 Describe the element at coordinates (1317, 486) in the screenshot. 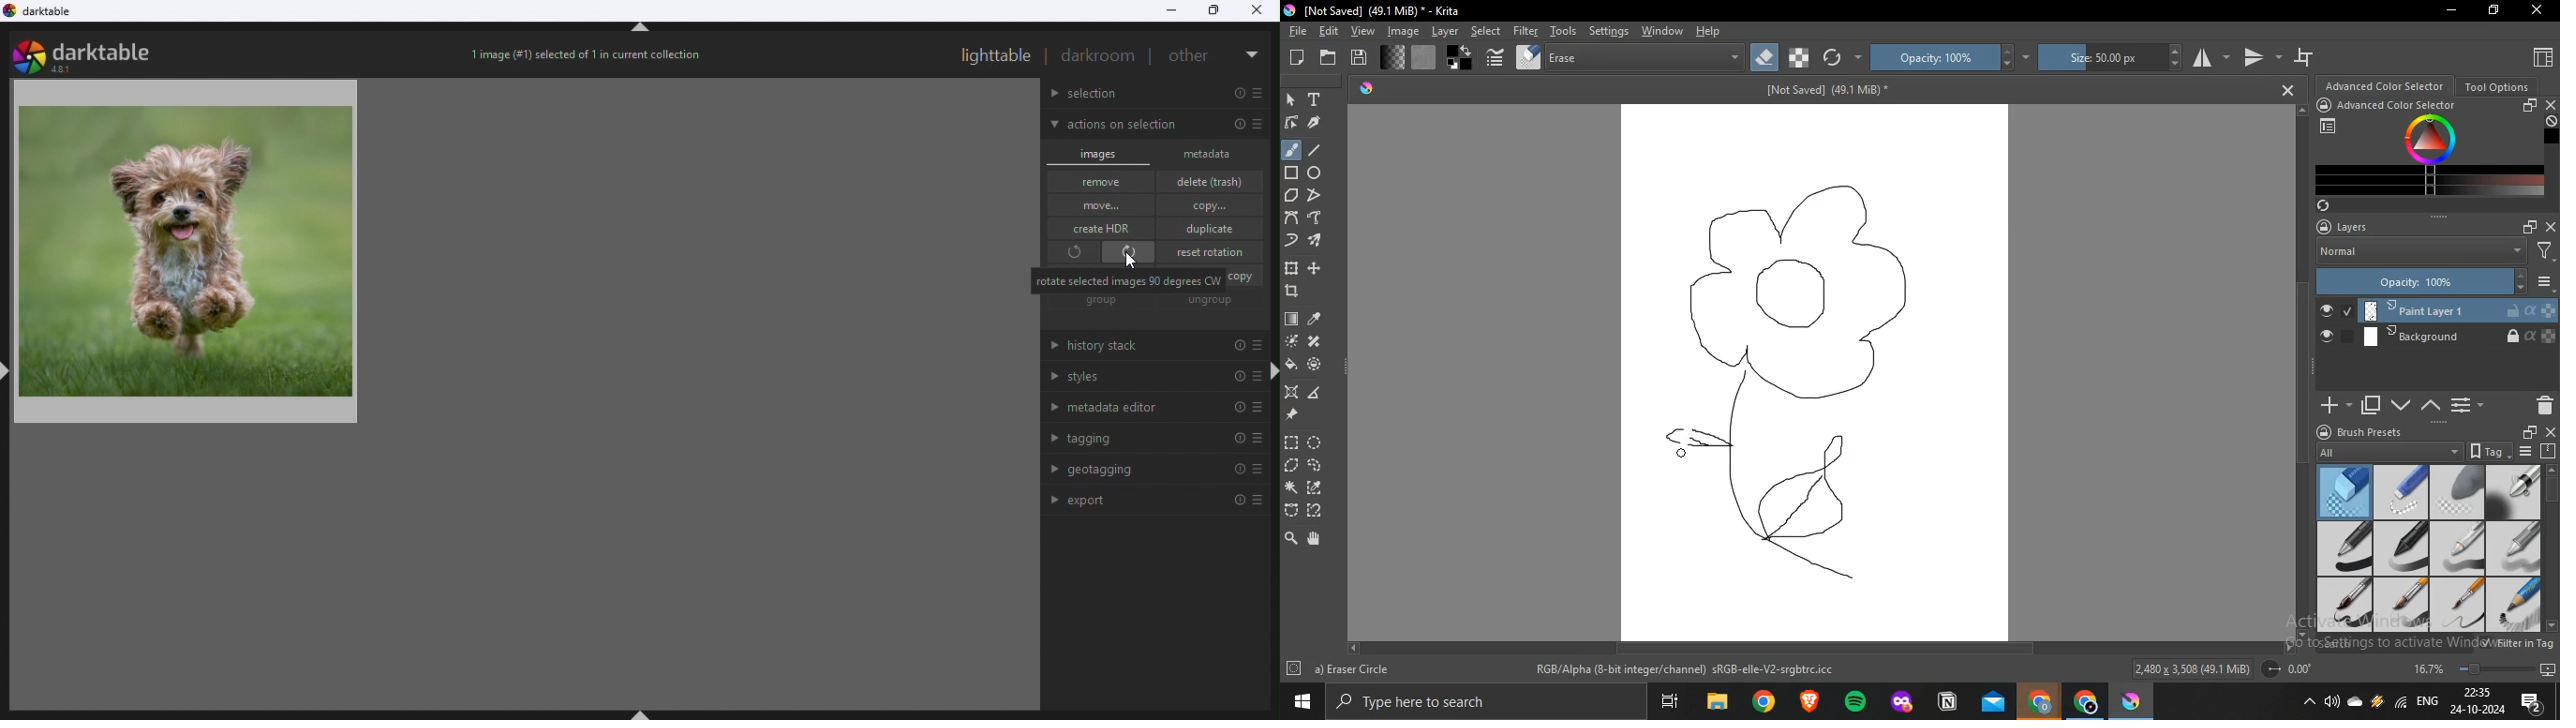

I see `similar color selection tool` at that location.